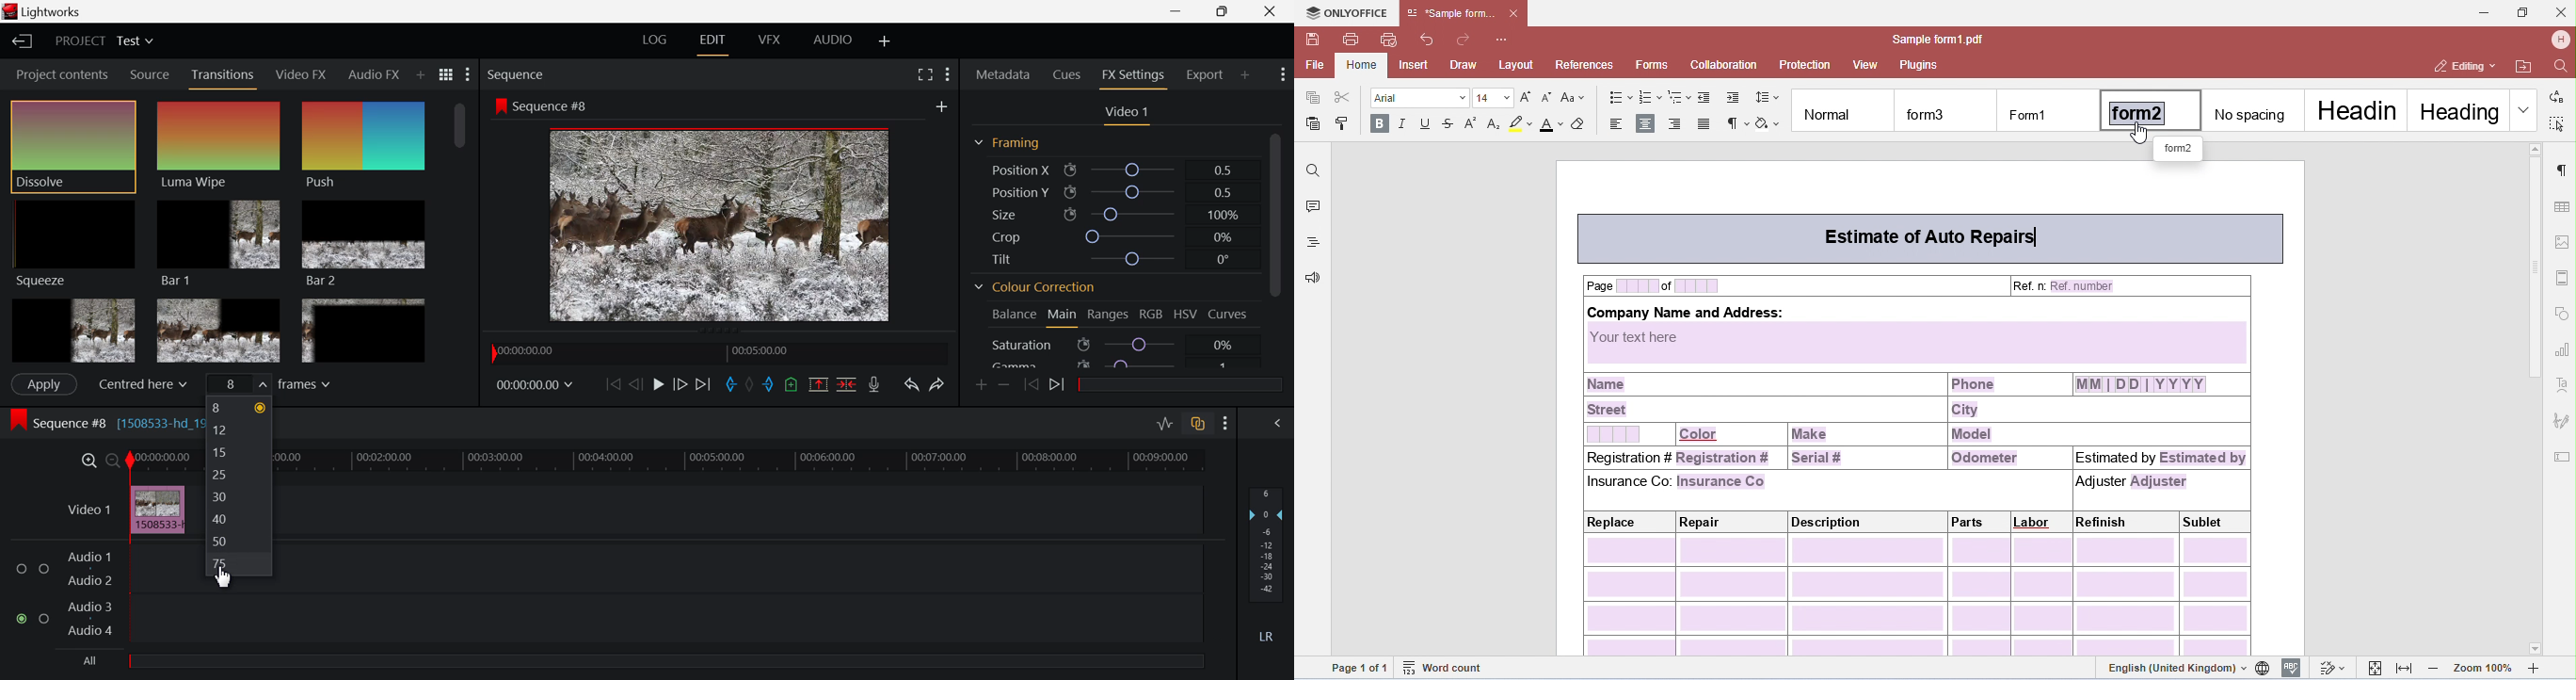 This screenshot has height=700, width=2576. Describe the element at coordinates (1677, 123) in the screenshot. I see `align right` at that location.